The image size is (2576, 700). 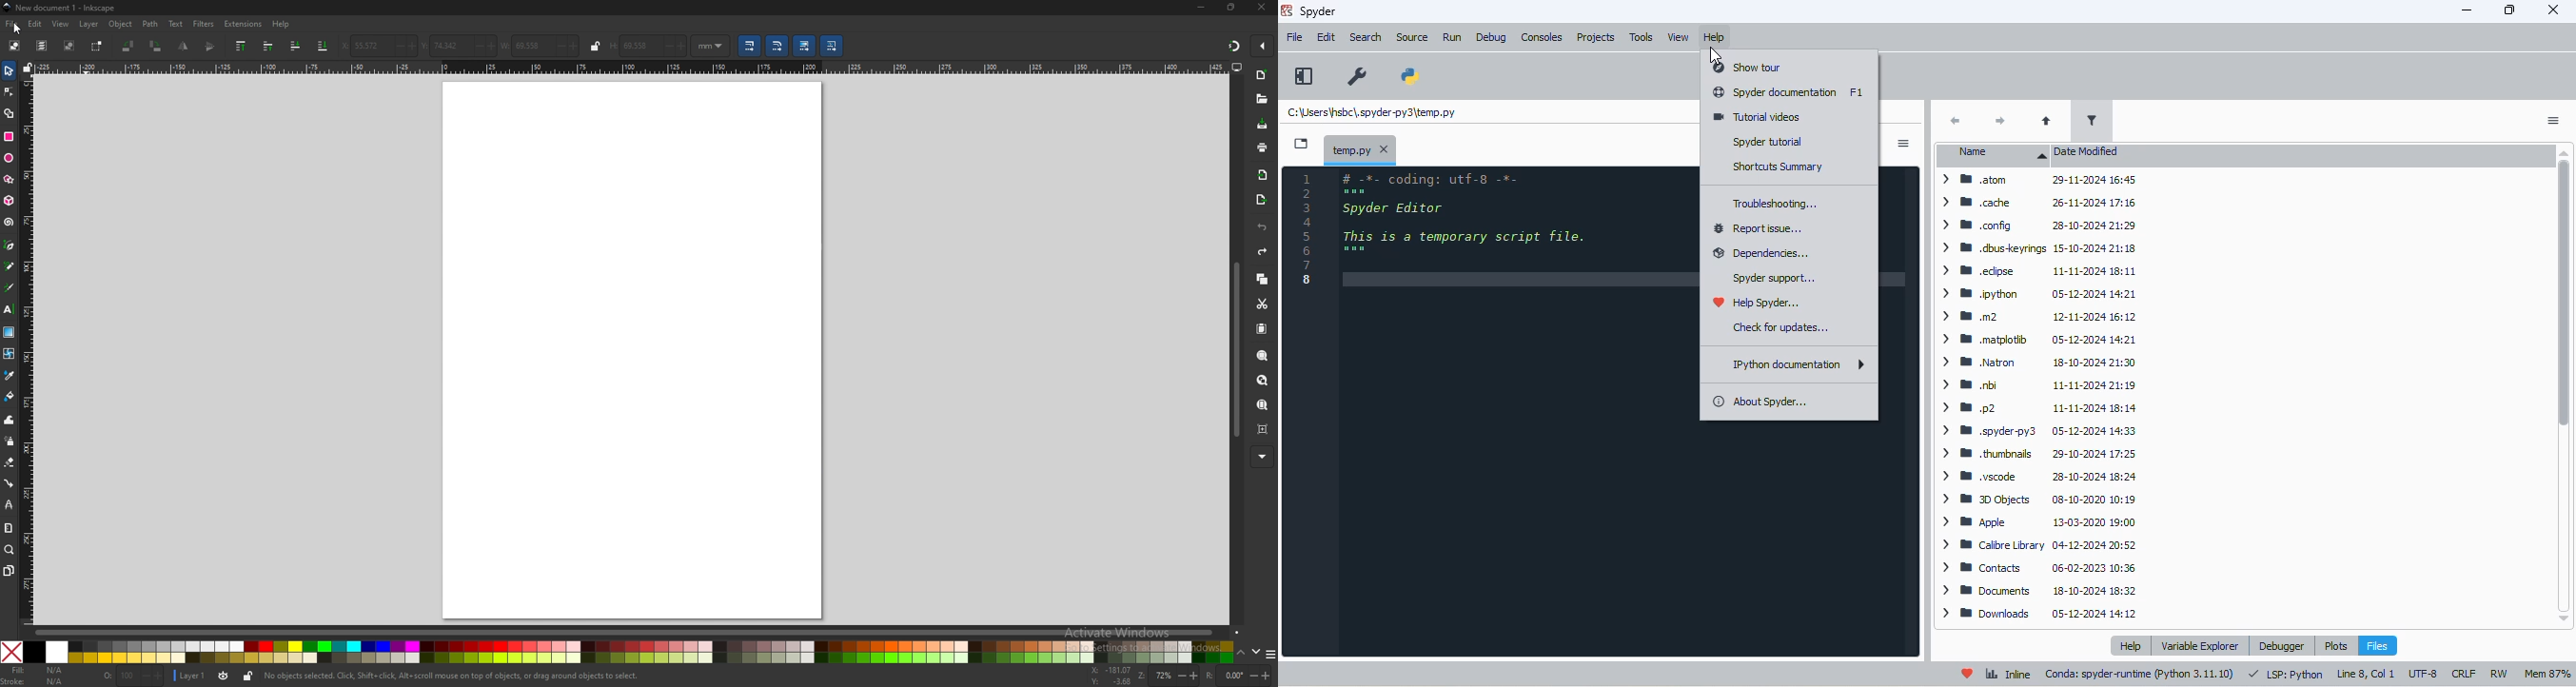 What do you see at coordinates (1301, 144) in the screenshot?
I see `browse tabs` at bounding box center [1301, 144].